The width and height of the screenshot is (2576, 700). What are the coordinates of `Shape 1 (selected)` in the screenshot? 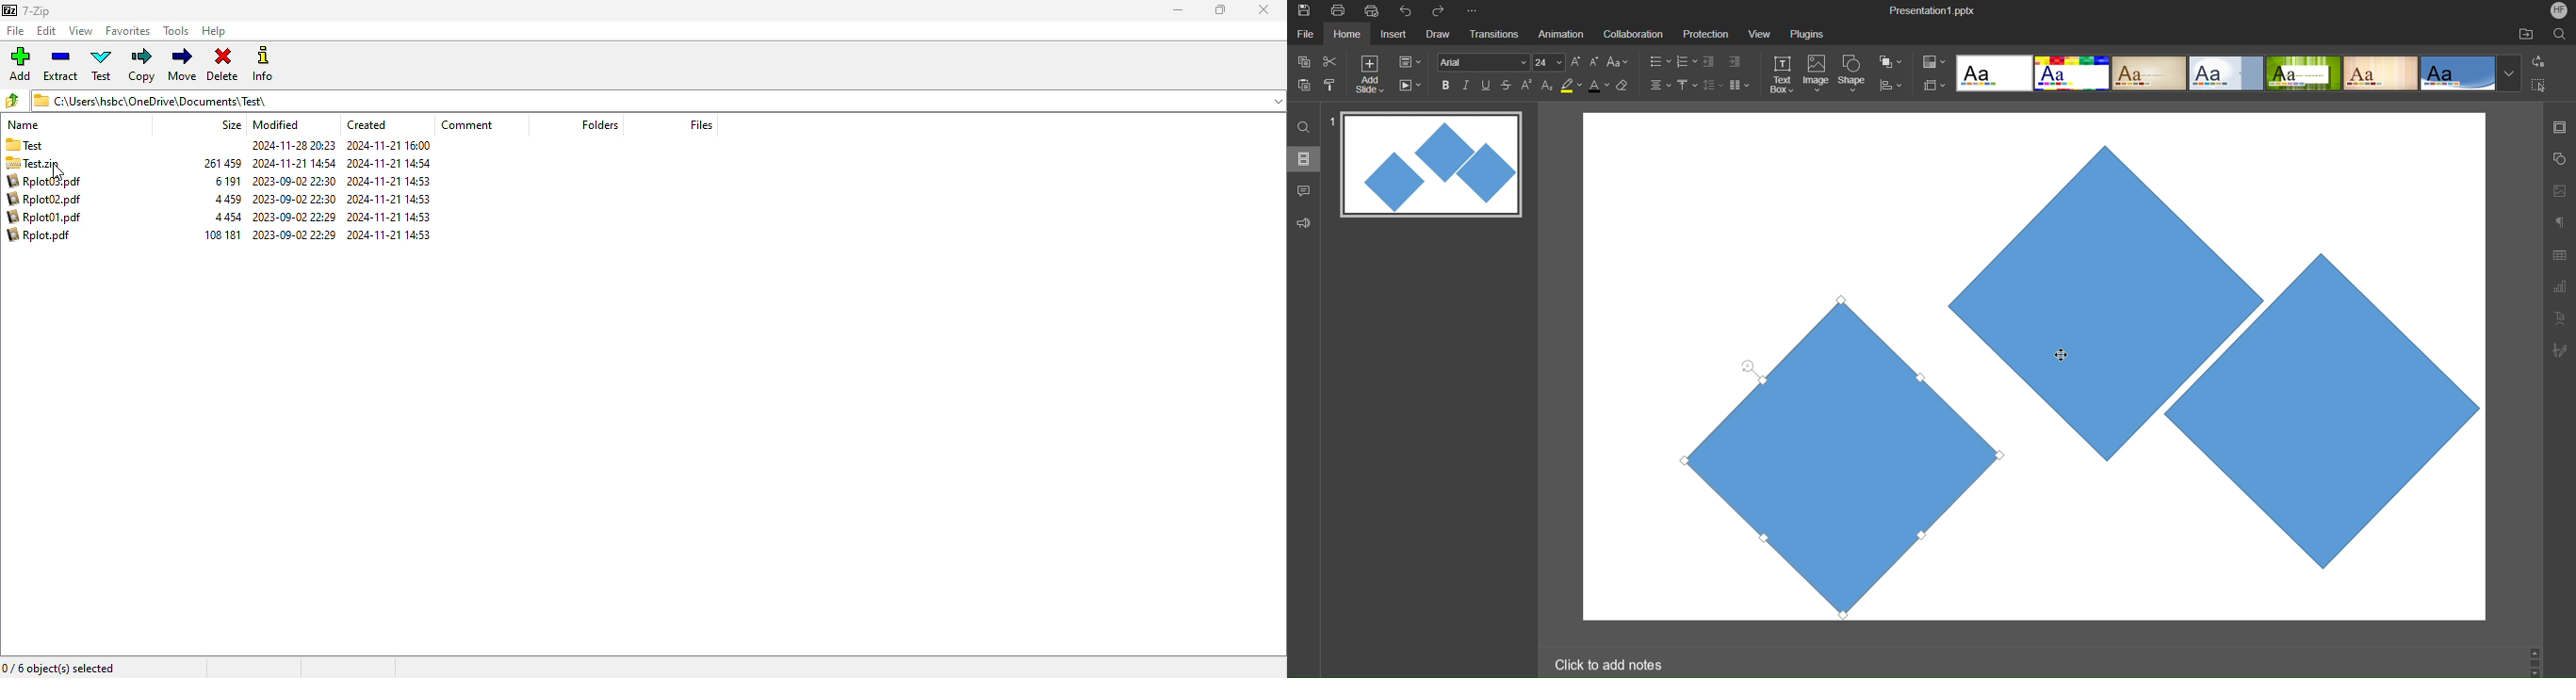 It's located at (1826, 454).